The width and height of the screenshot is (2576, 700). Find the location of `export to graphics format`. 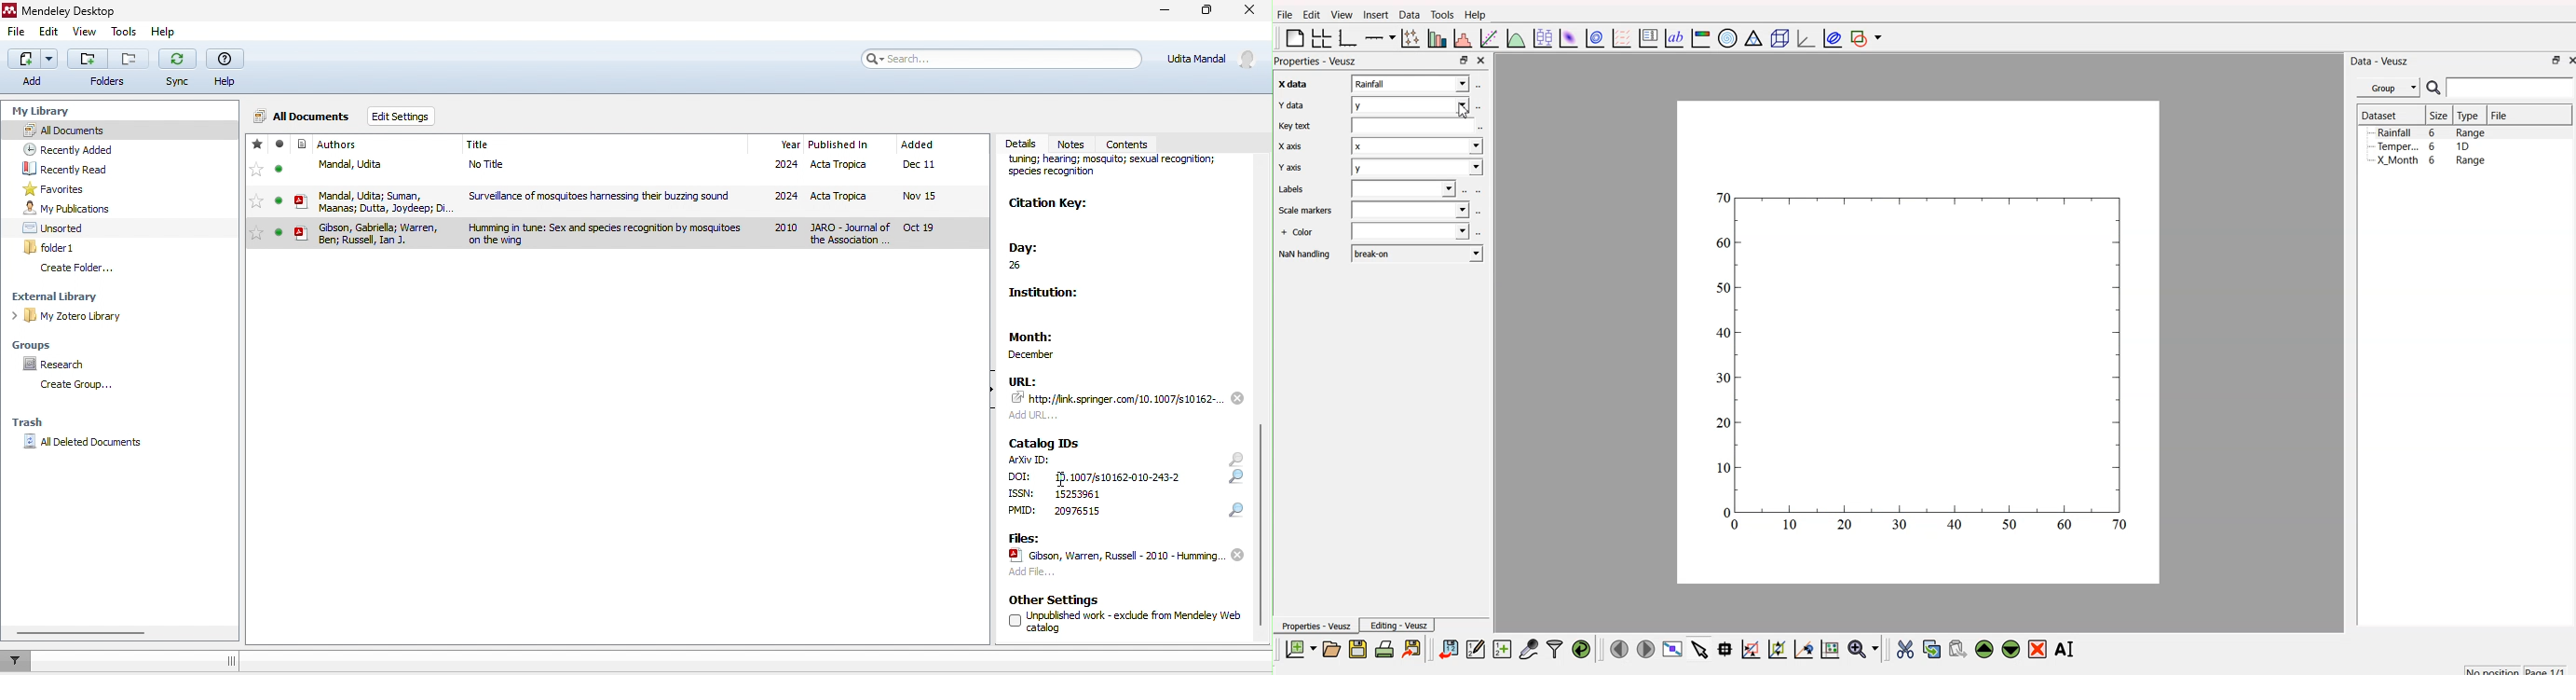

export to graphics format is located at coordinates (1414, 648).